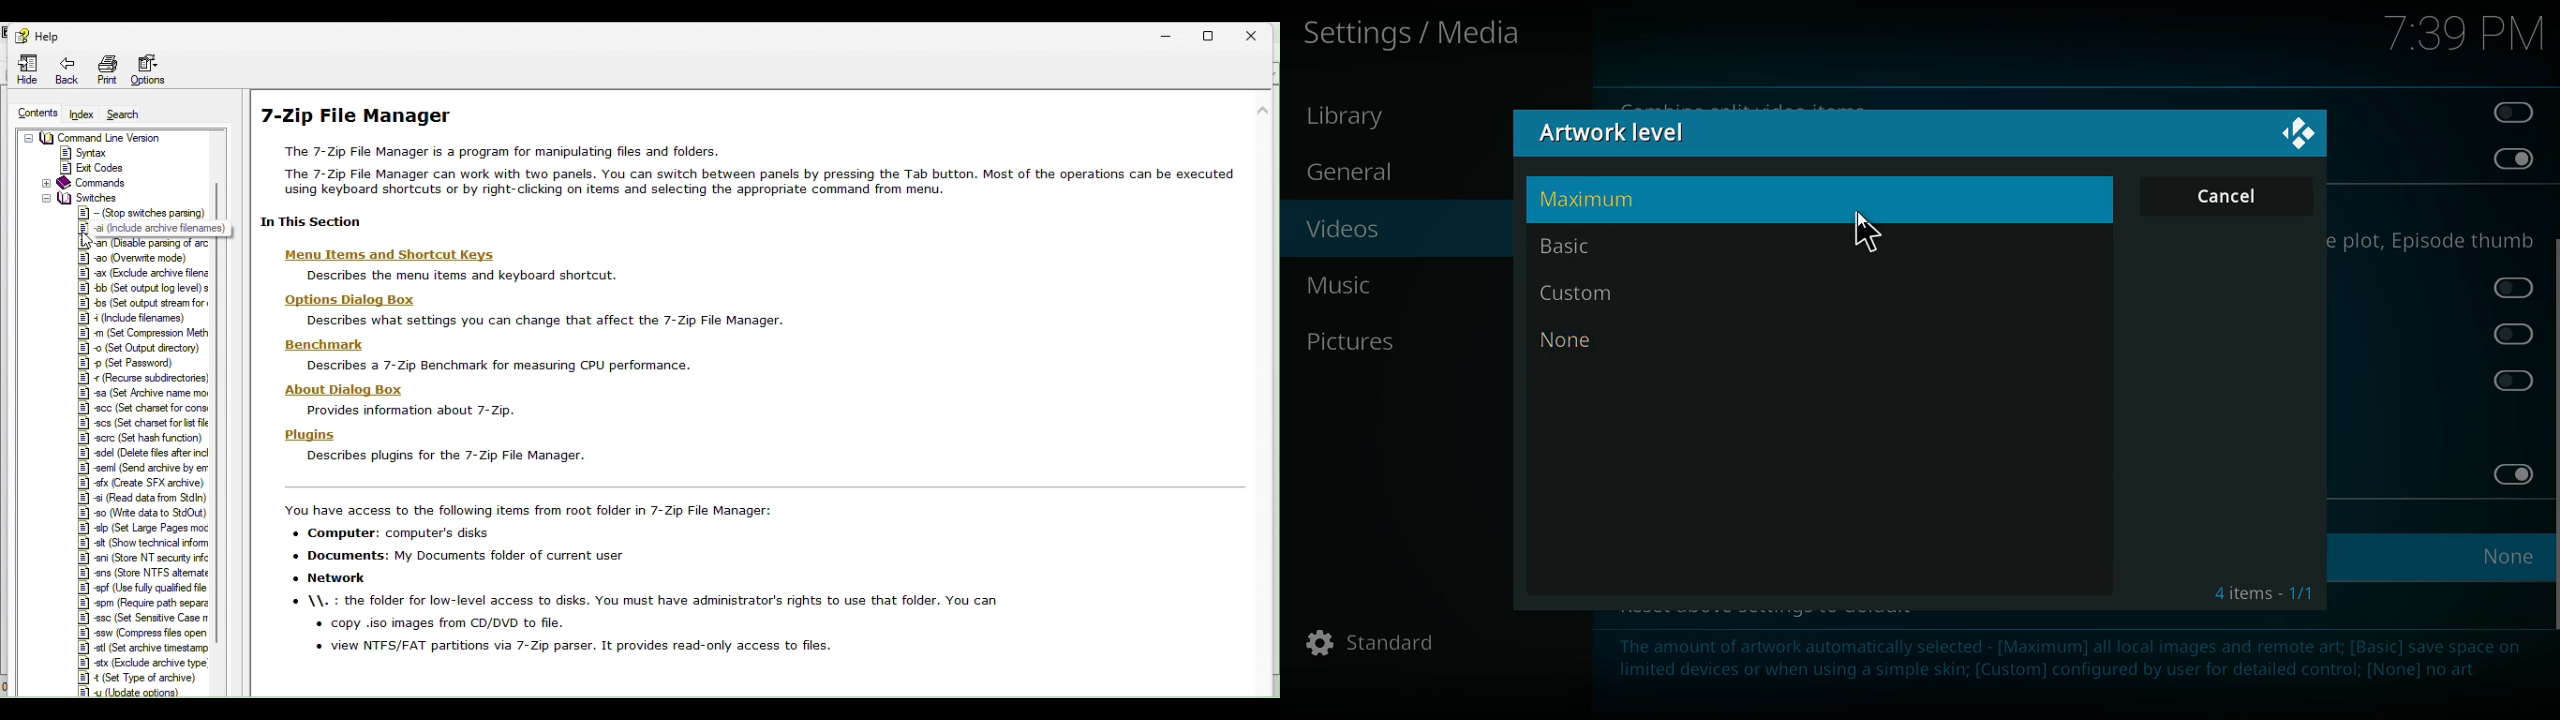 The height and width of the screenshot is (728, 2576). What do you see at coordinates (1261, 33) in the screenshot?
I see `Close` at bounding box center [1261, 33].